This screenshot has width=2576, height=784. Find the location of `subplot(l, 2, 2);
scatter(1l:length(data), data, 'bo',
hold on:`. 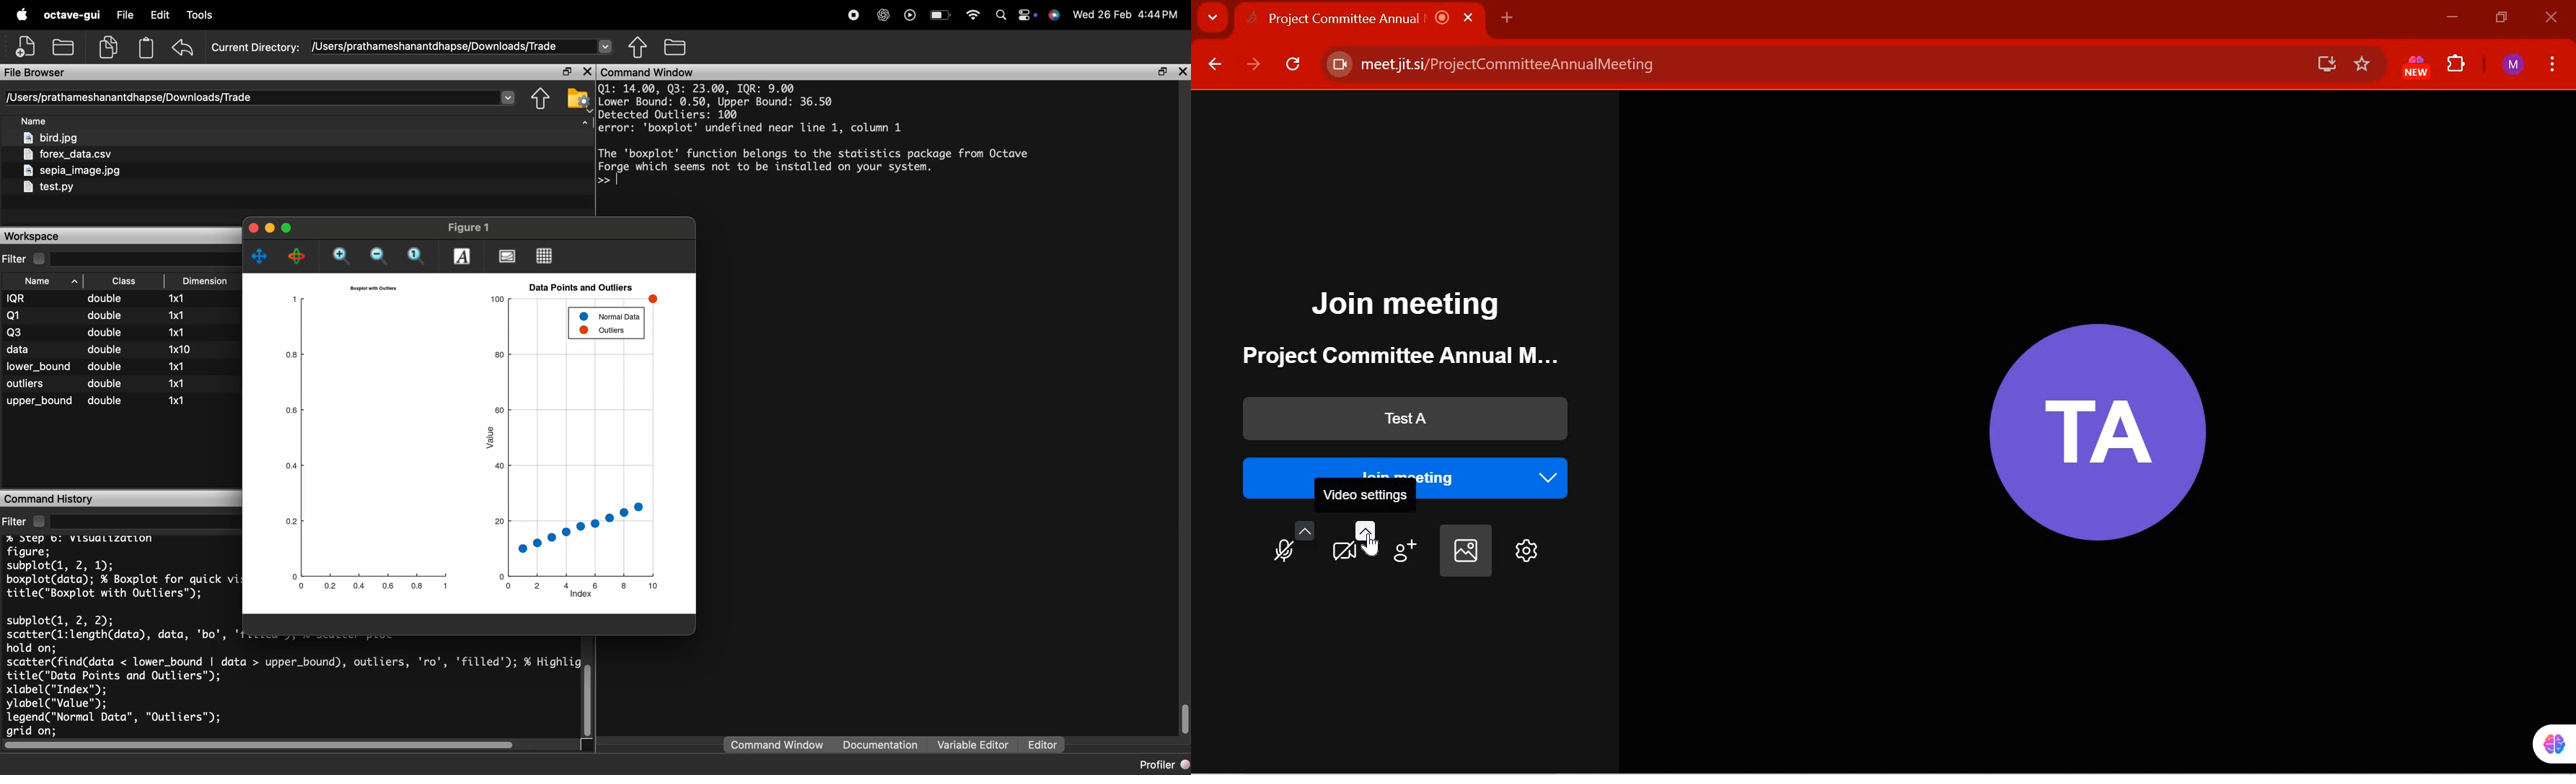

subplot(l, 2, 2);
scatter(1l:length(data), data, 'bo',
hold on: is located at coordinates (115, 632).